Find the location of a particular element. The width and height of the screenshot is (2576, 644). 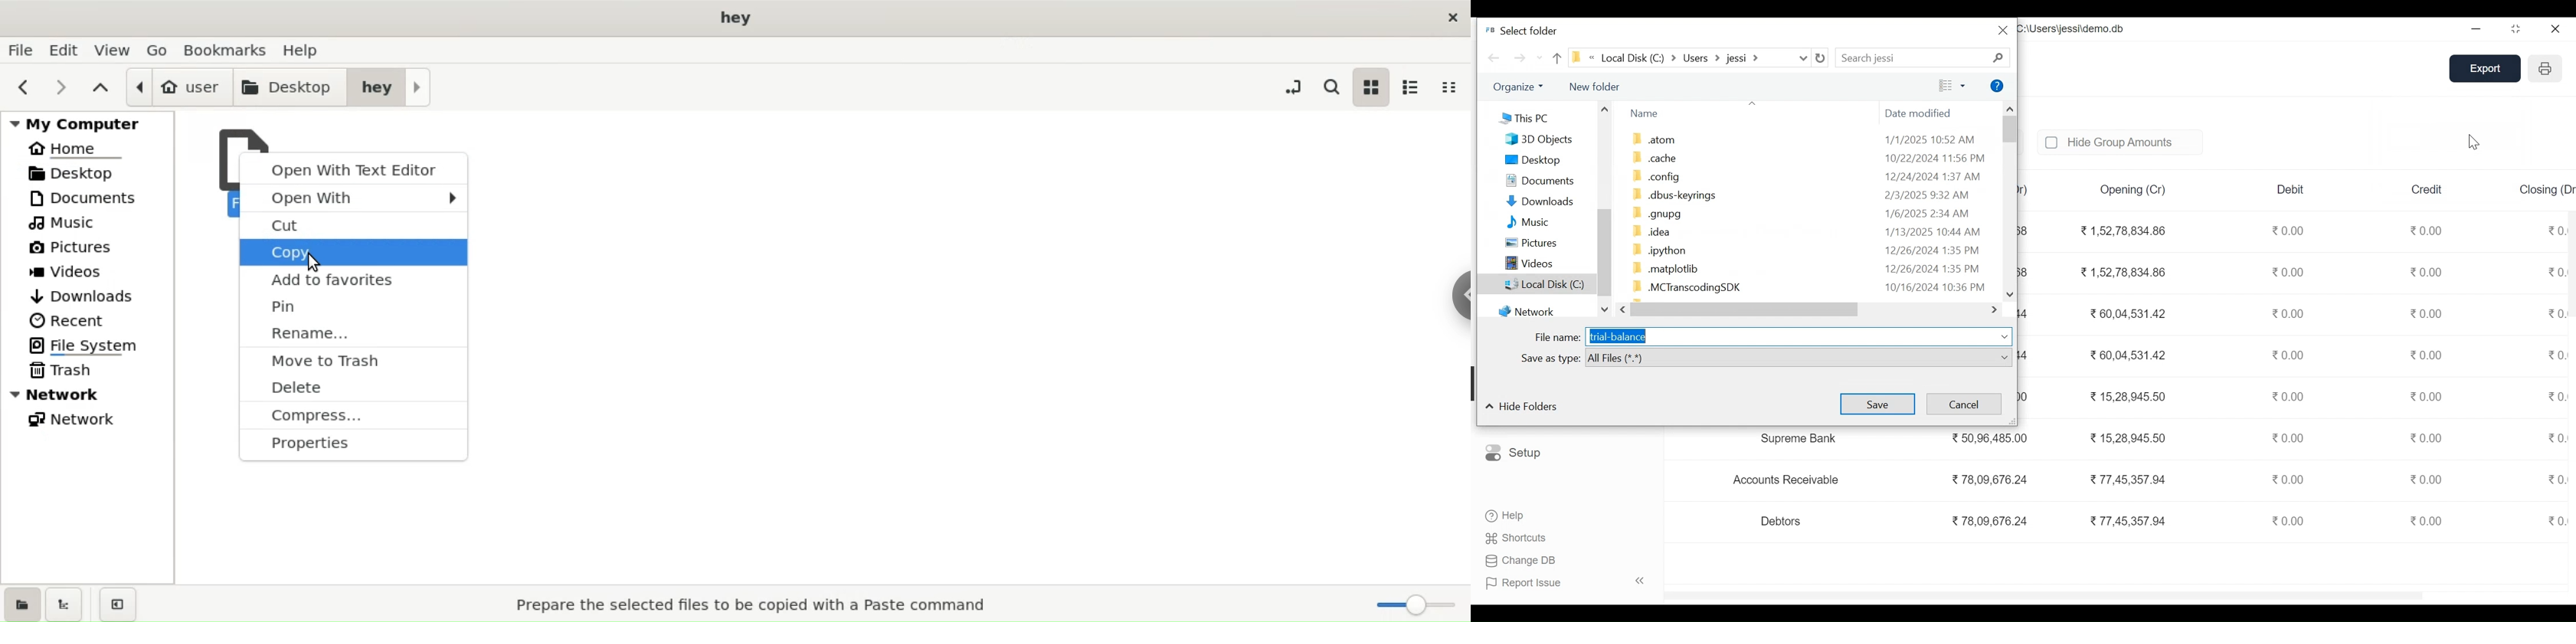

New folder is located at coordinates (1592, 86).